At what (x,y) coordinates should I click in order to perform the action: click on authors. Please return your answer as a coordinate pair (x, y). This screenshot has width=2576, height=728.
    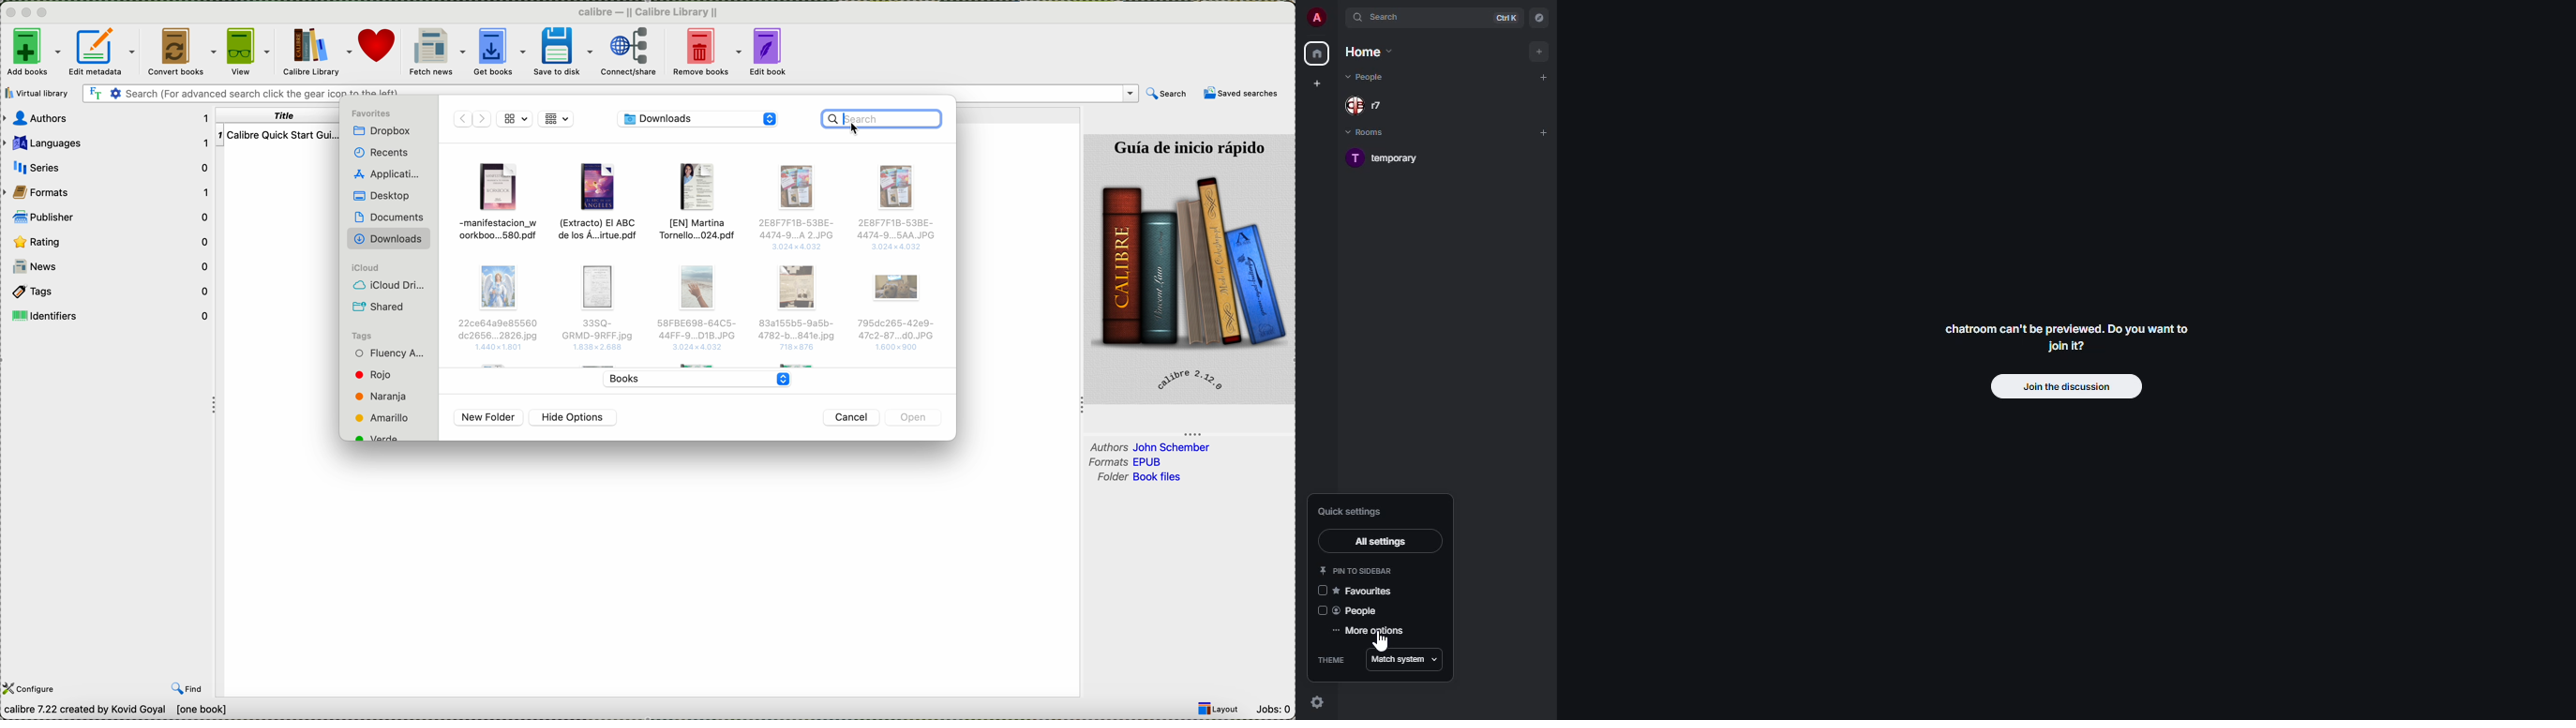
    Looking at the image, I should click on (108, 119).